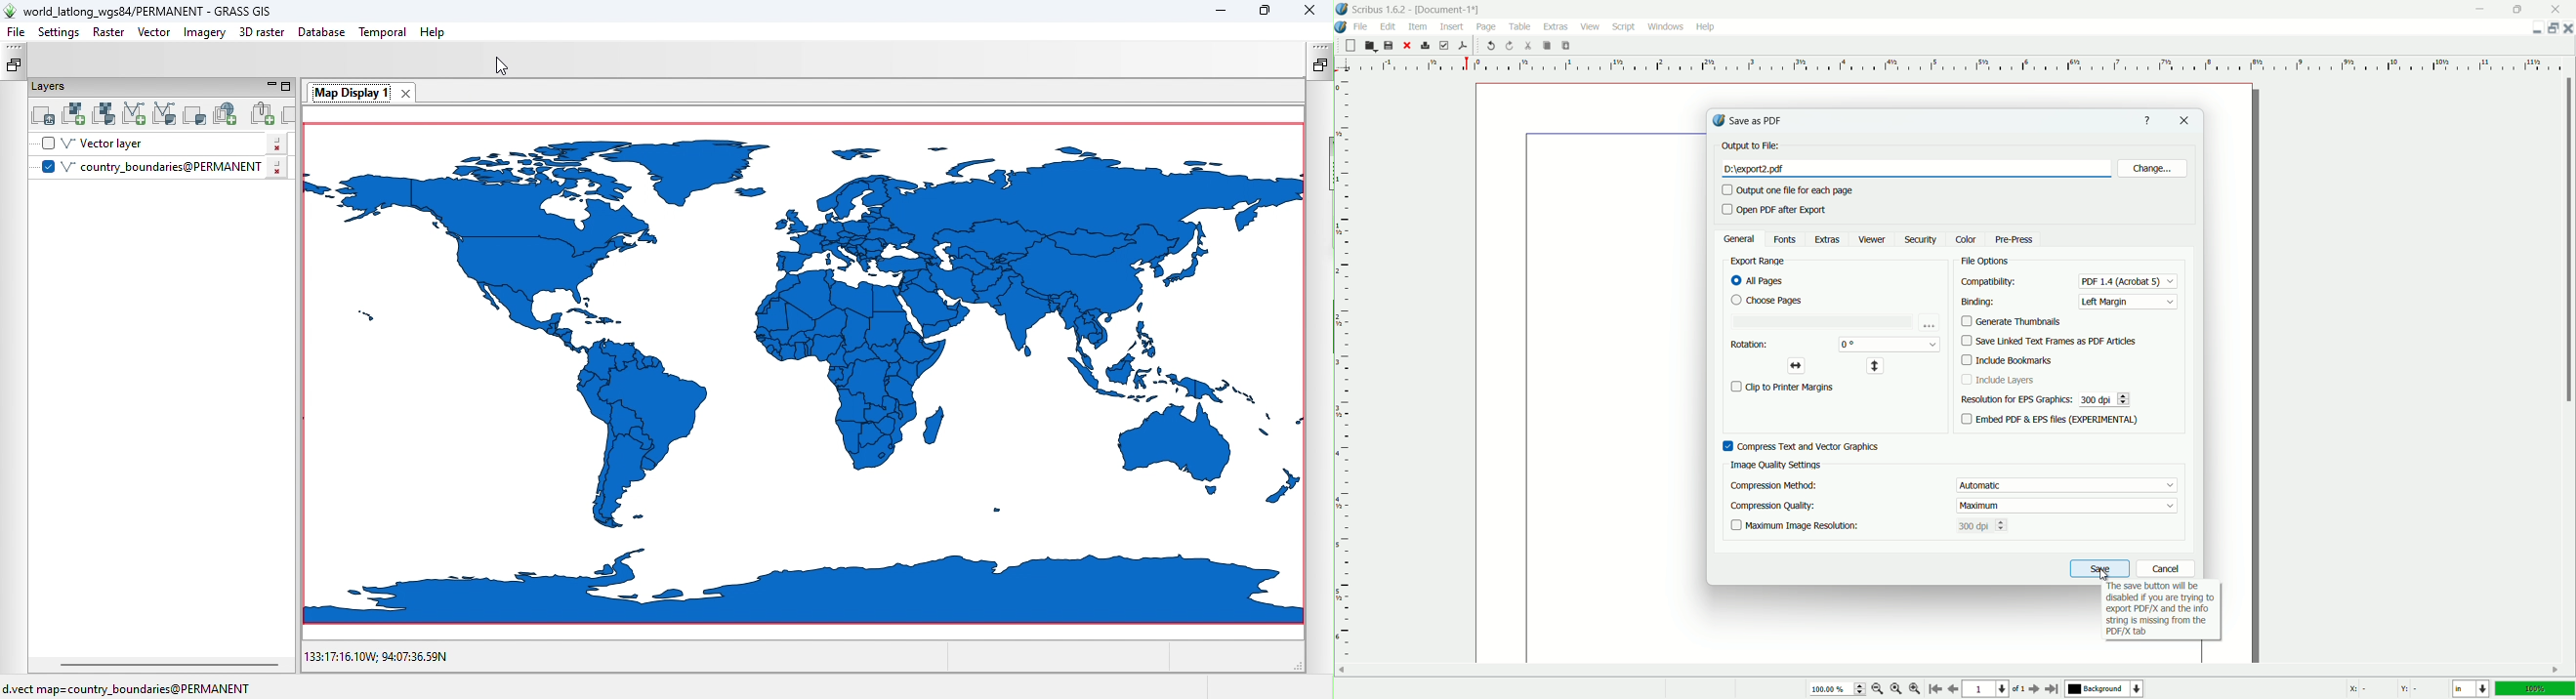 The image size is (2576, 700). I want to click on open file, so click(1371, 45).